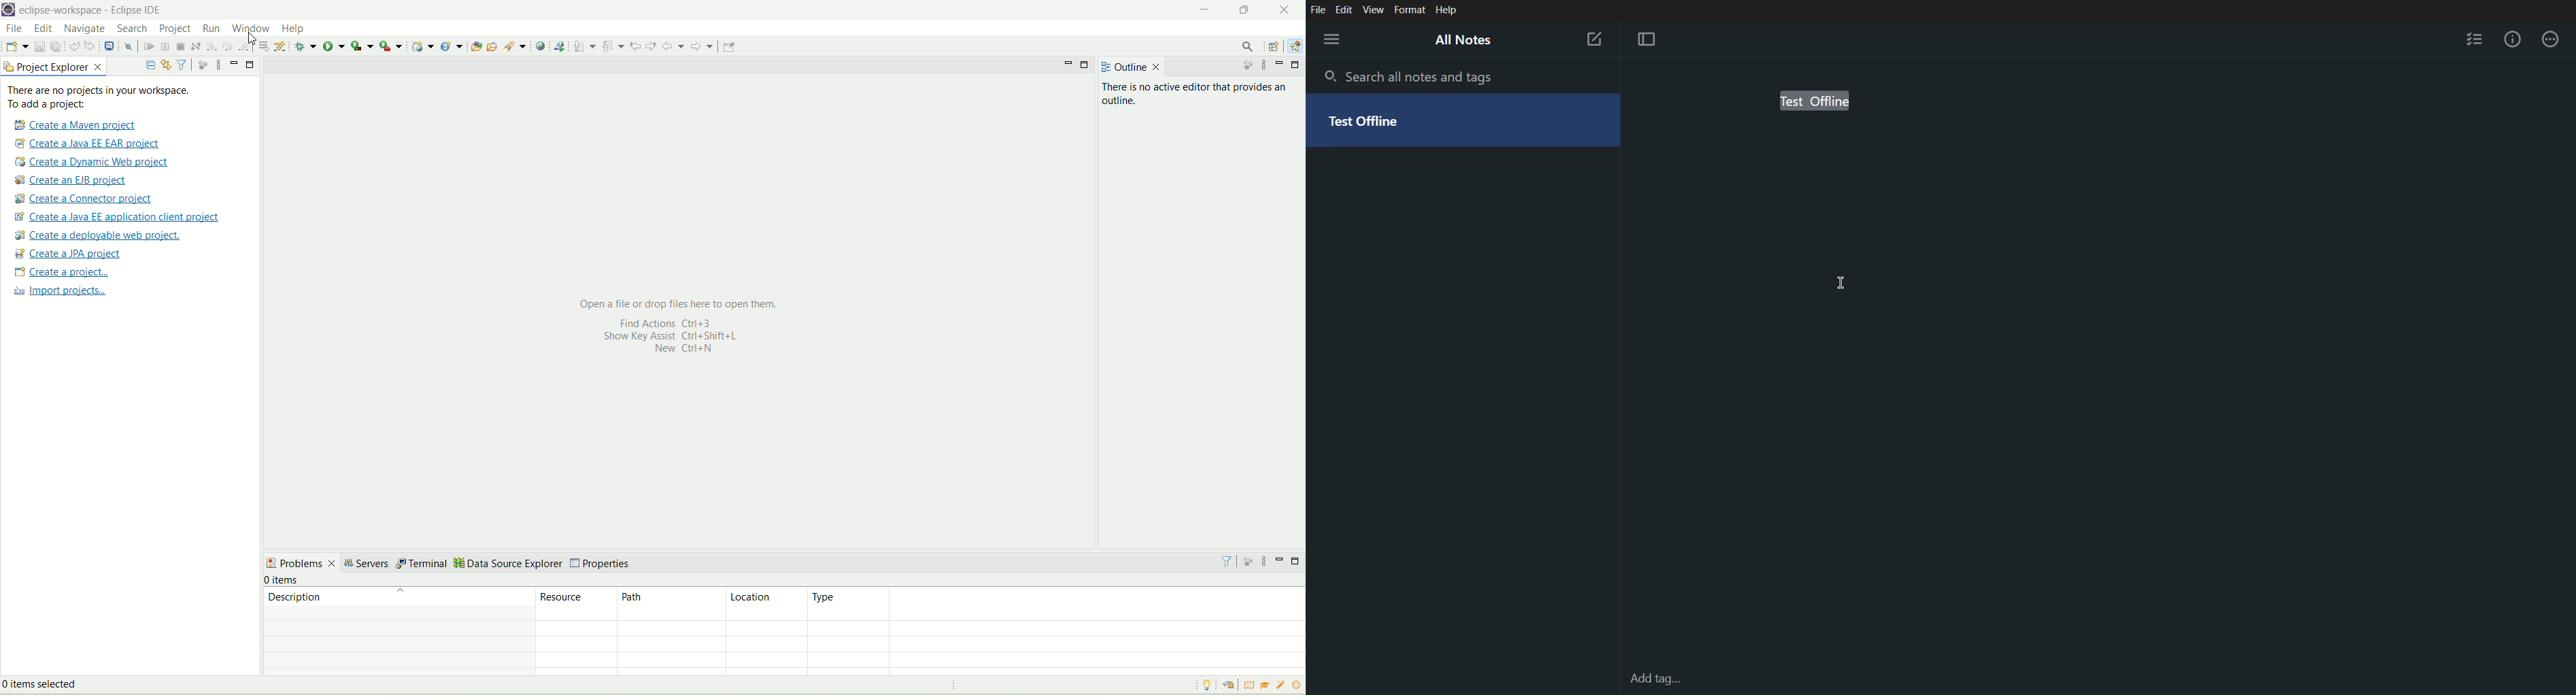 The width and height of the screenshot is (2576, 700). I want to click on new, so click(16, 46).